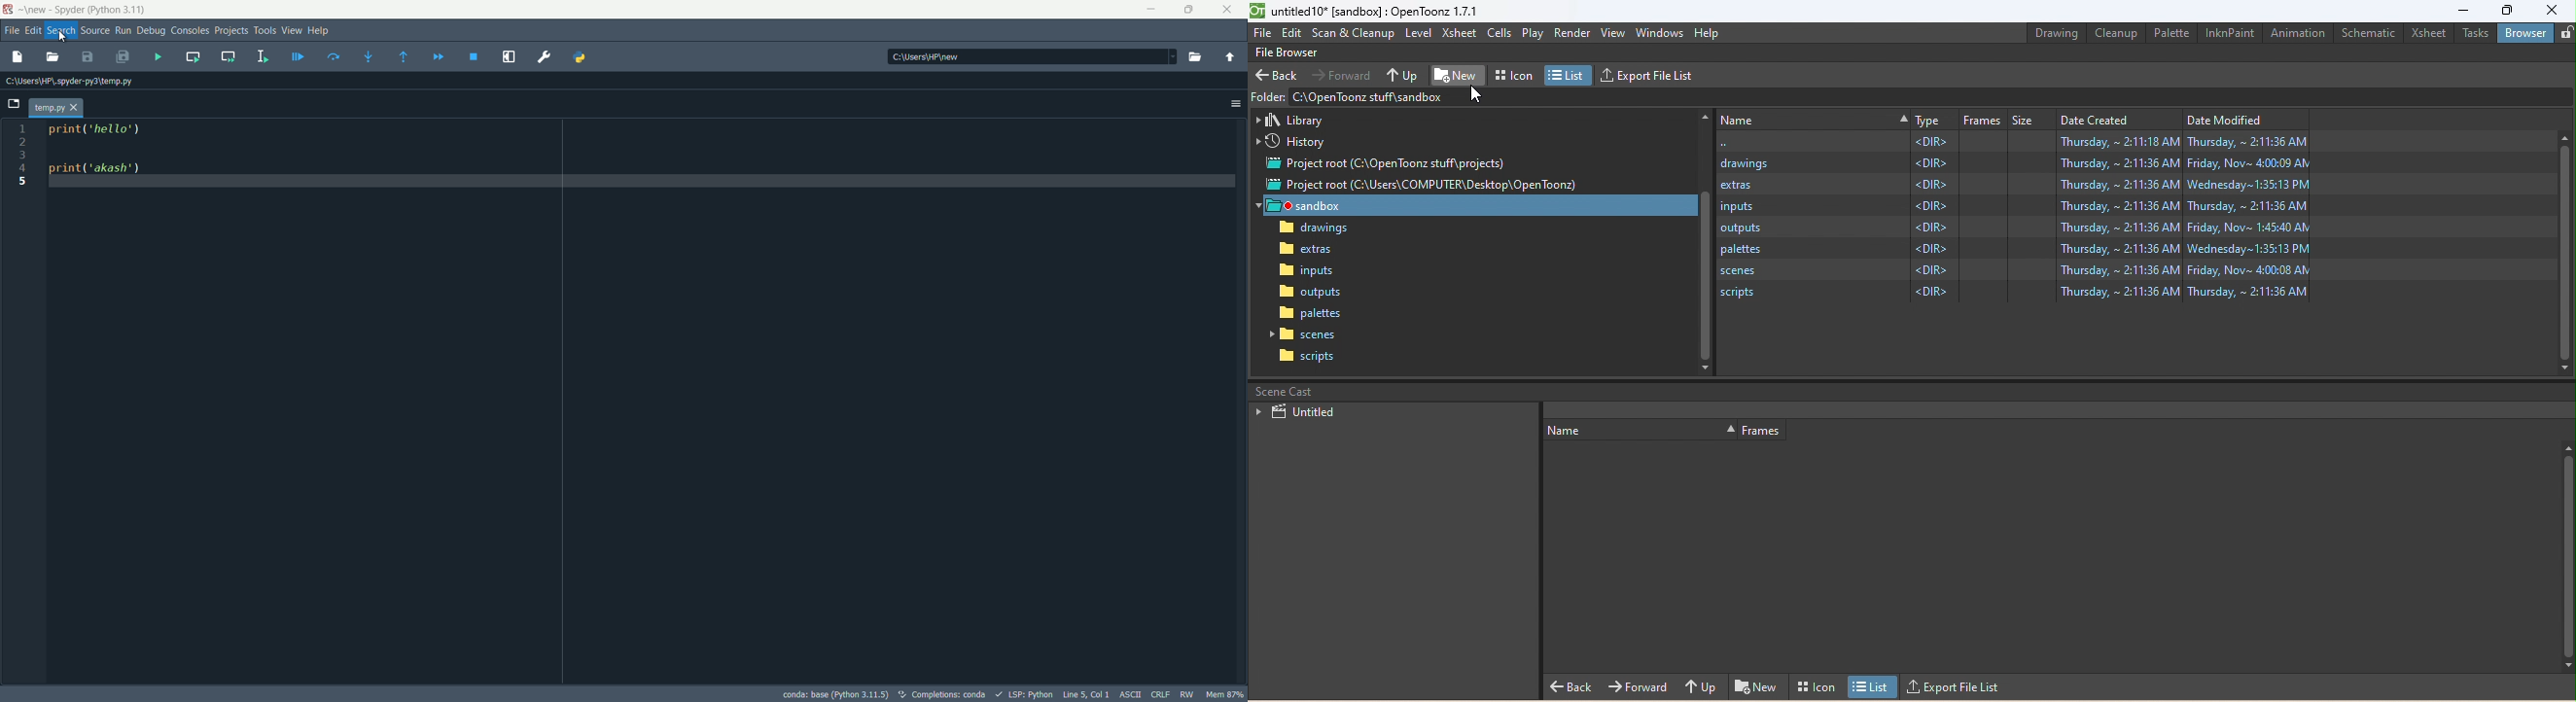  What do you see at coordinates (1232, 10) in the screenshot?
I see `close app` at bounding box center [1232, 10].